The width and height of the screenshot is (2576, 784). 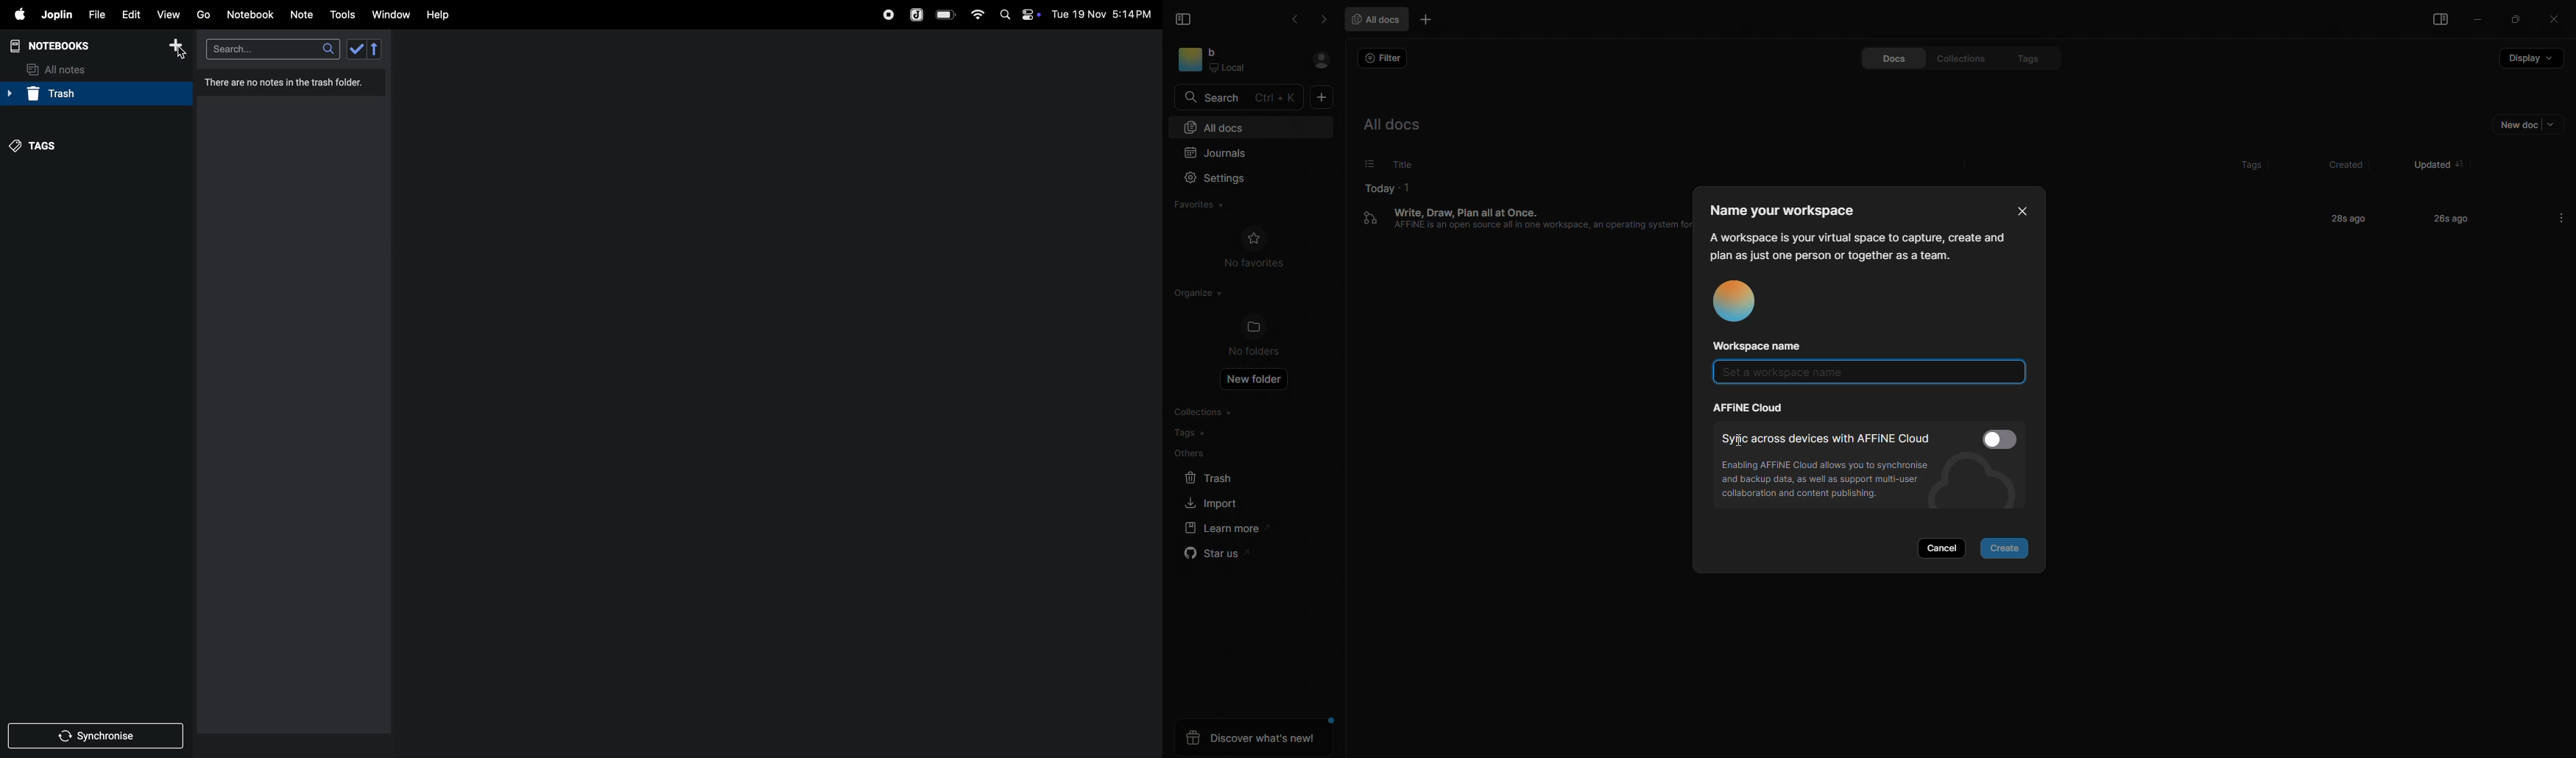 I want to click on check, so click(x=356, y=49).